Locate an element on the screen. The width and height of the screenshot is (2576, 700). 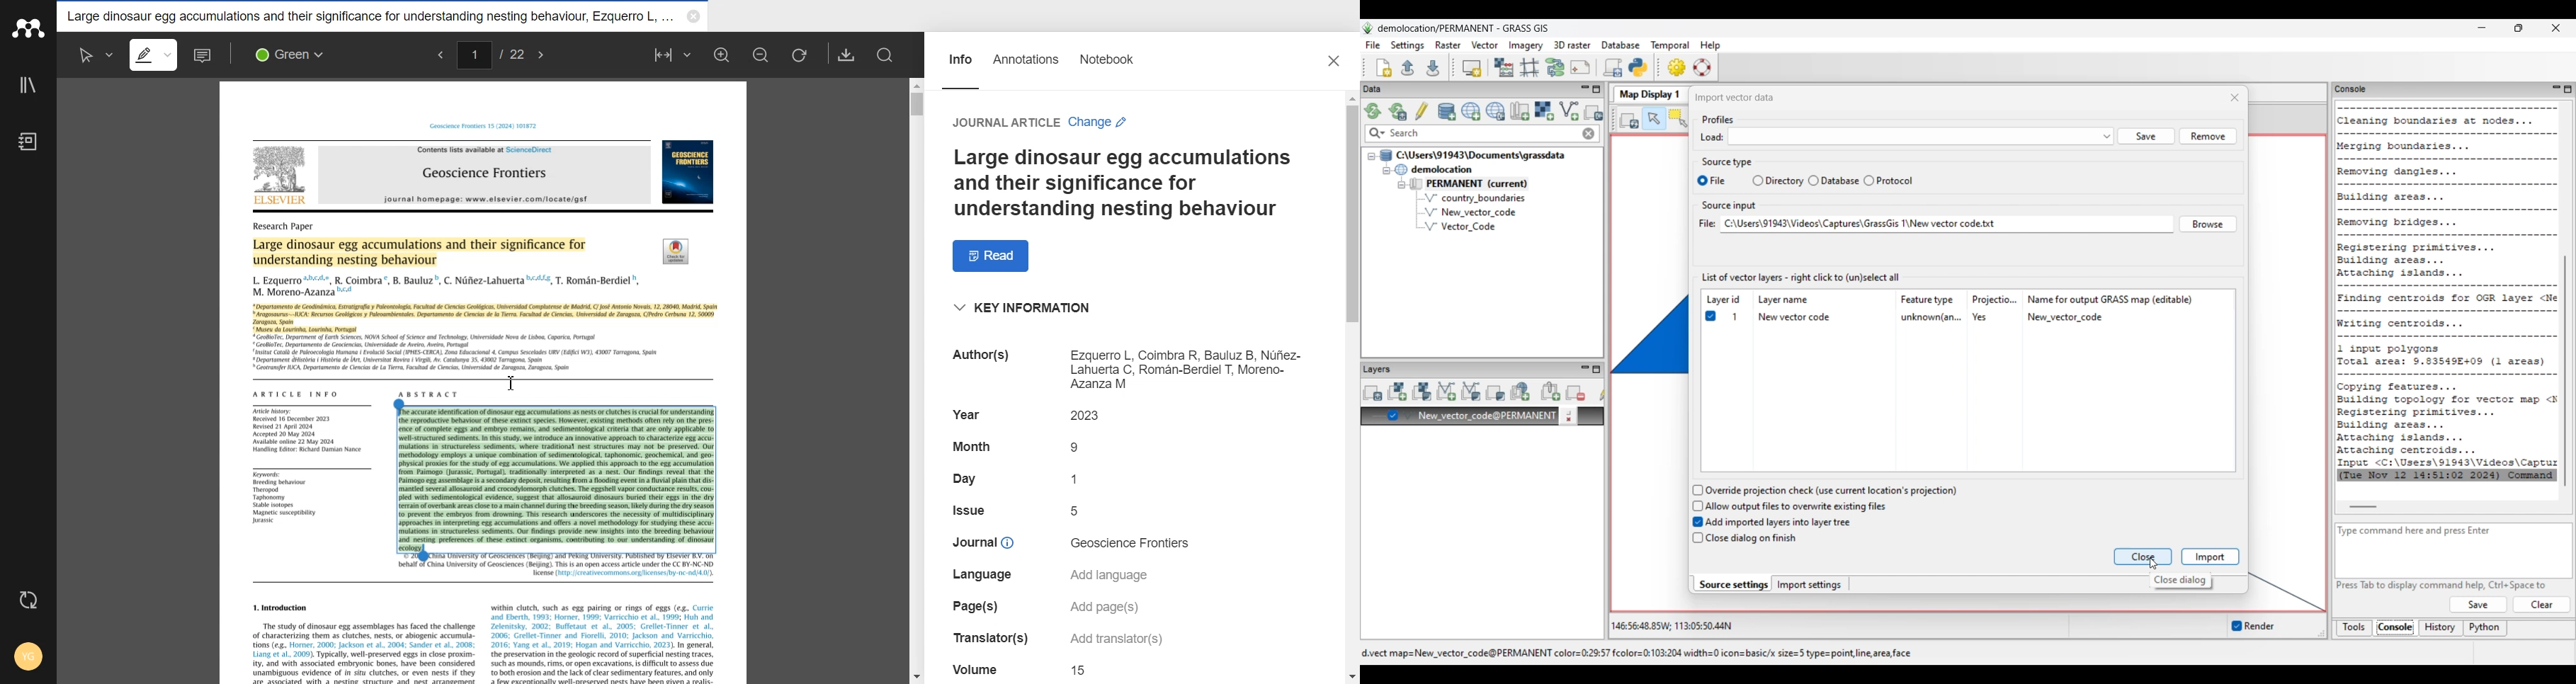
Account is located at coordinates (26, 658).